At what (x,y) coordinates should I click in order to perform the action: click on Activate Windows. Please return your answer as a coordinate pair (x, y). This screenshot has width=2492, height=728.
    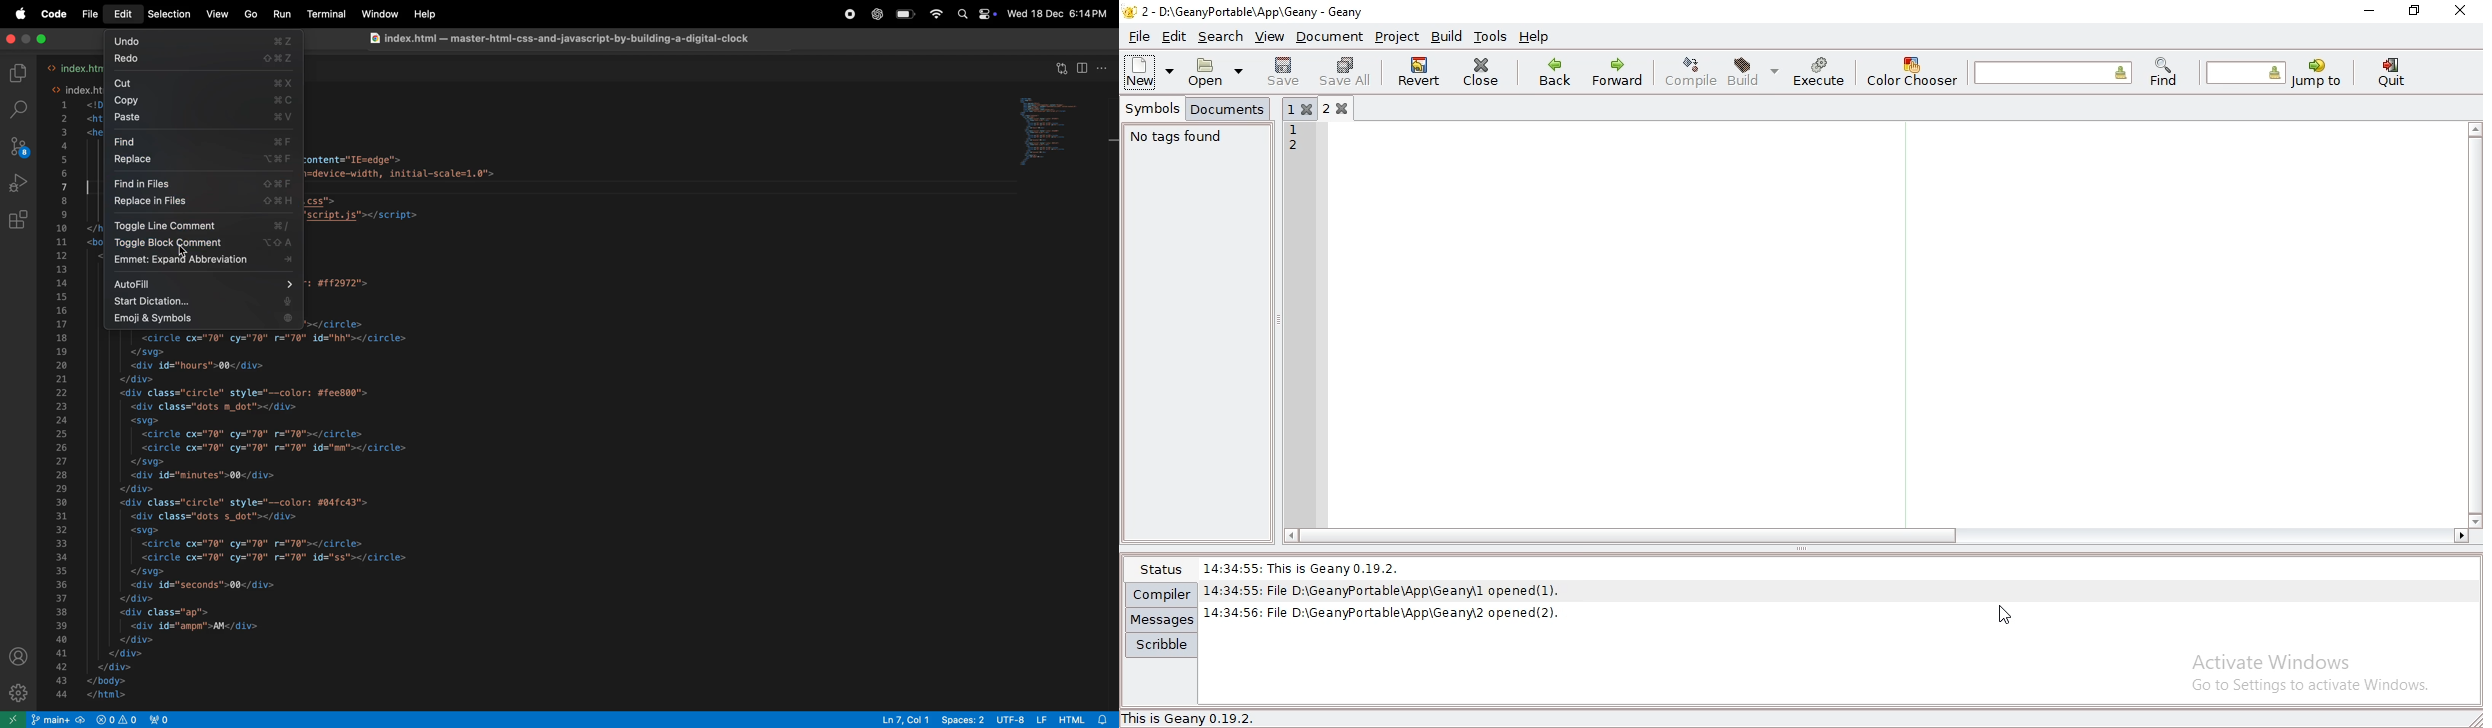
    Looking at the image, I should click on (2278, 660).